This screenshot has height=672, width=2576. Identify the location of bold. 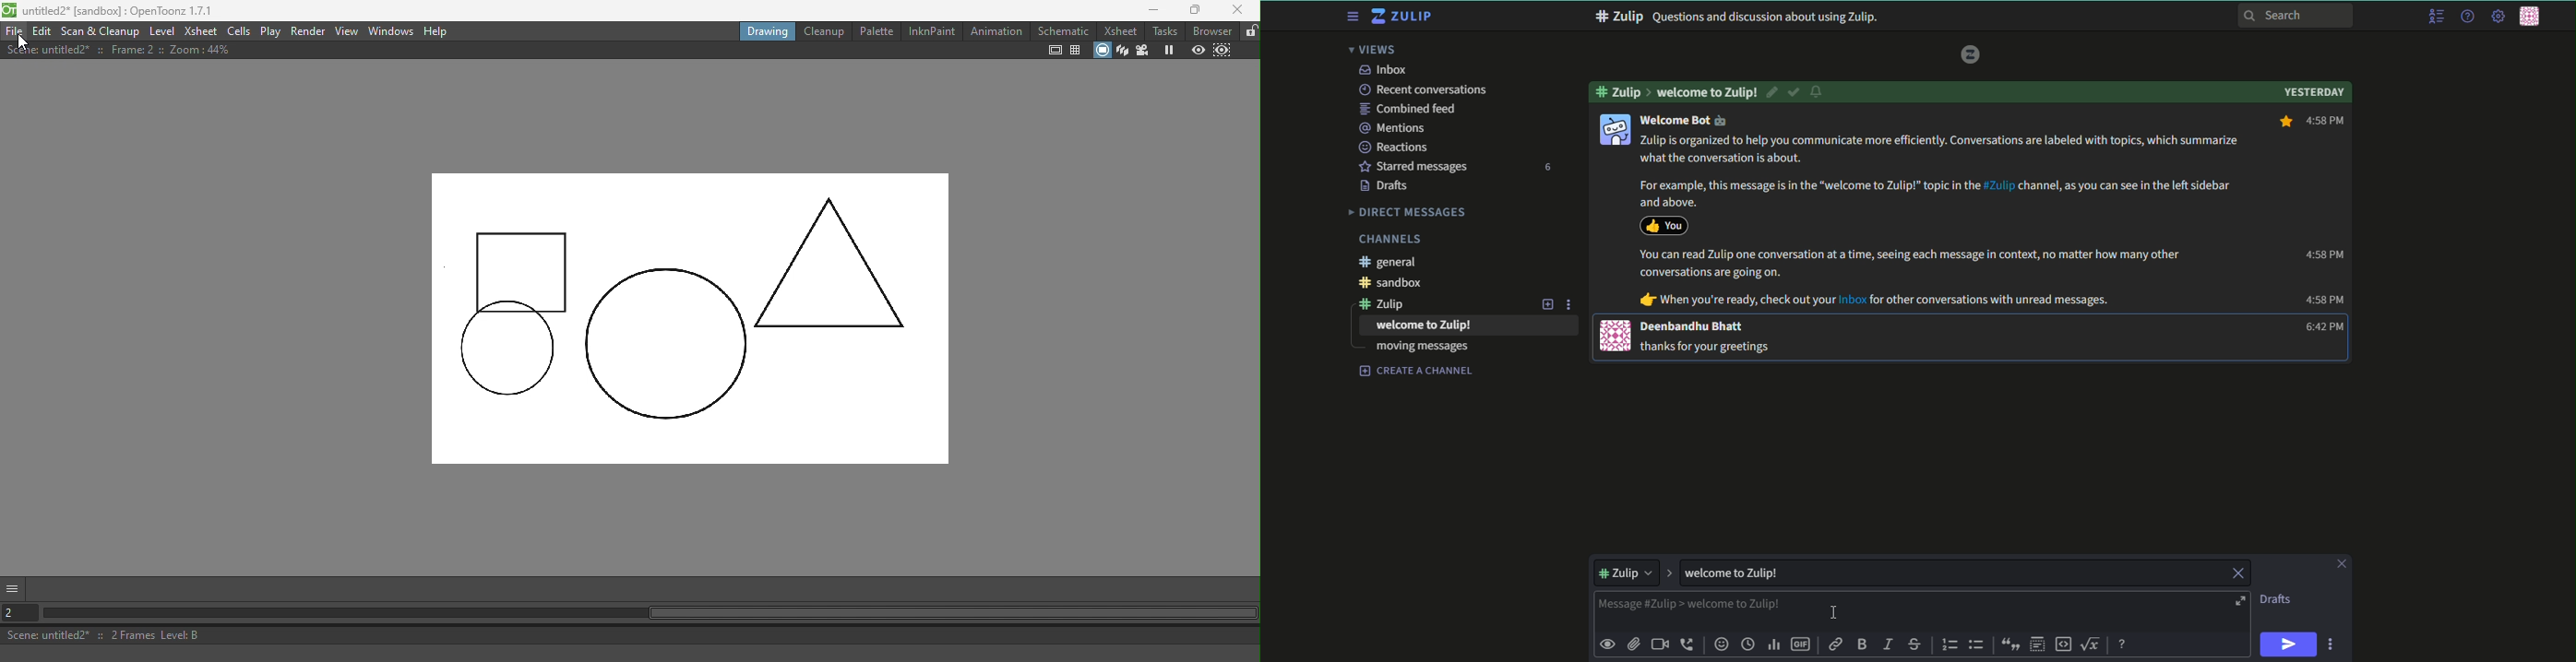
(1861, 645).